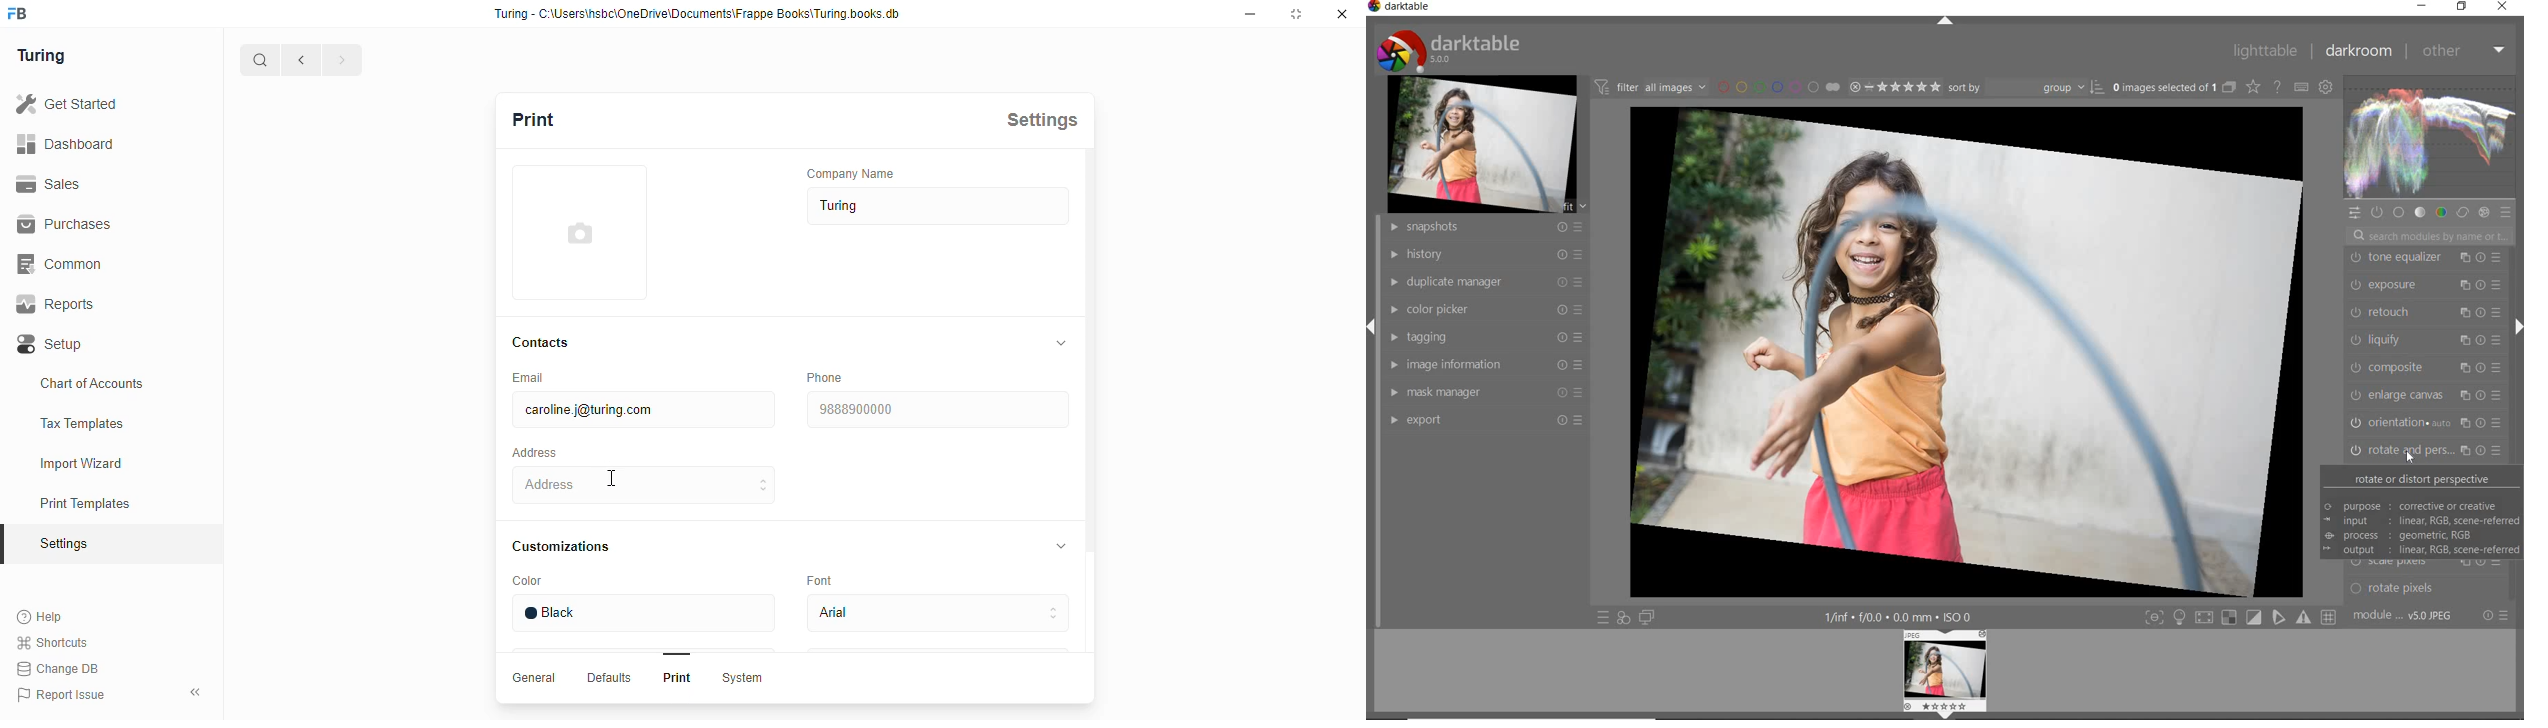  Describe the element at coordinates (198, 691) in the screenshot. I see `toggle sidebar` at that location.